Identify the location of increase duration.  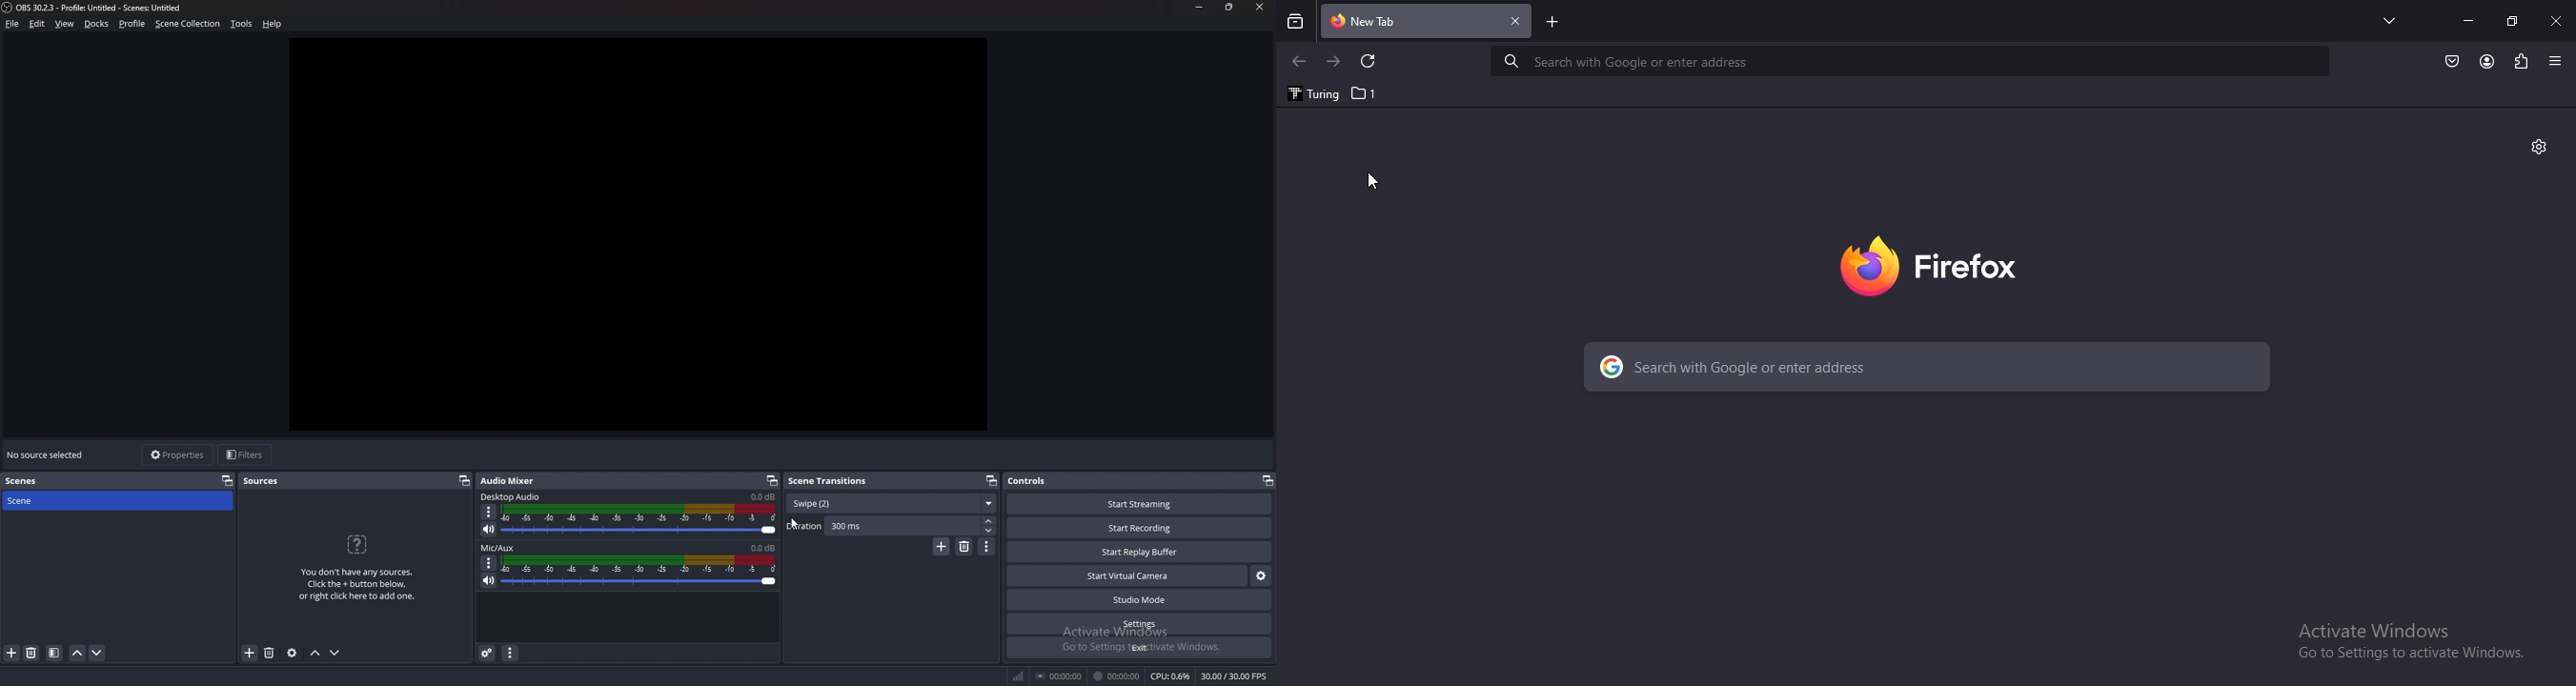
(989, 521).